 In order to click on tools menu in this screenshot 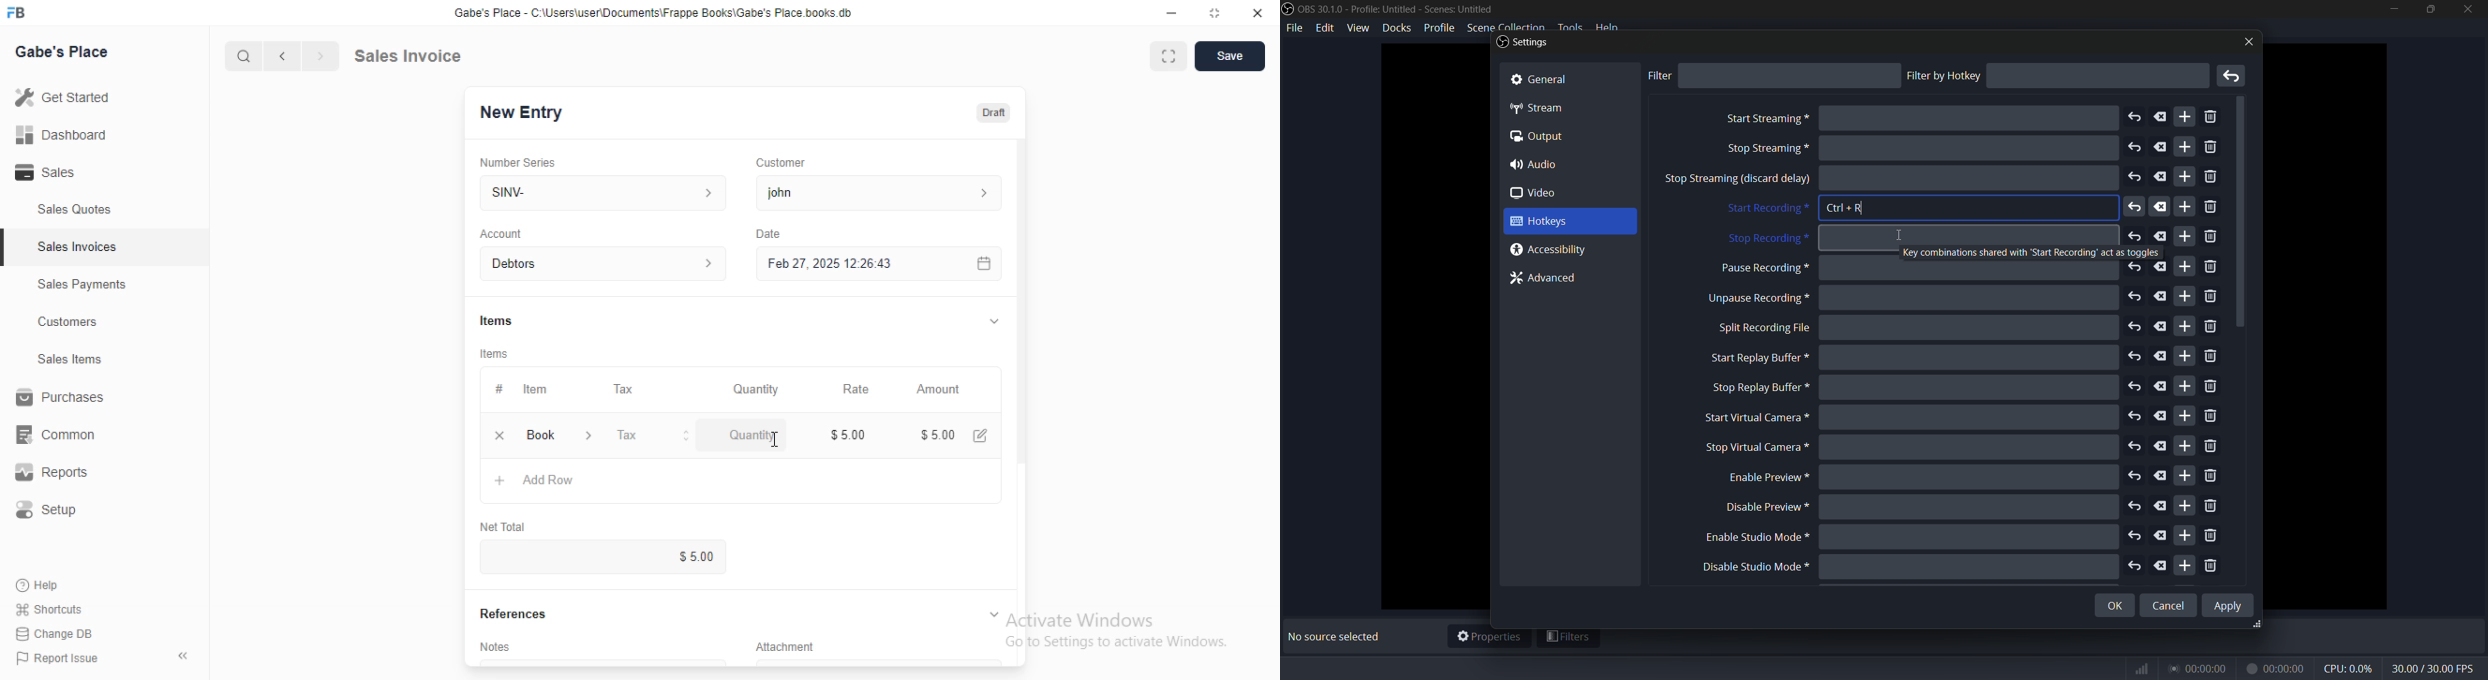, I will do `click(1570, 28)`.